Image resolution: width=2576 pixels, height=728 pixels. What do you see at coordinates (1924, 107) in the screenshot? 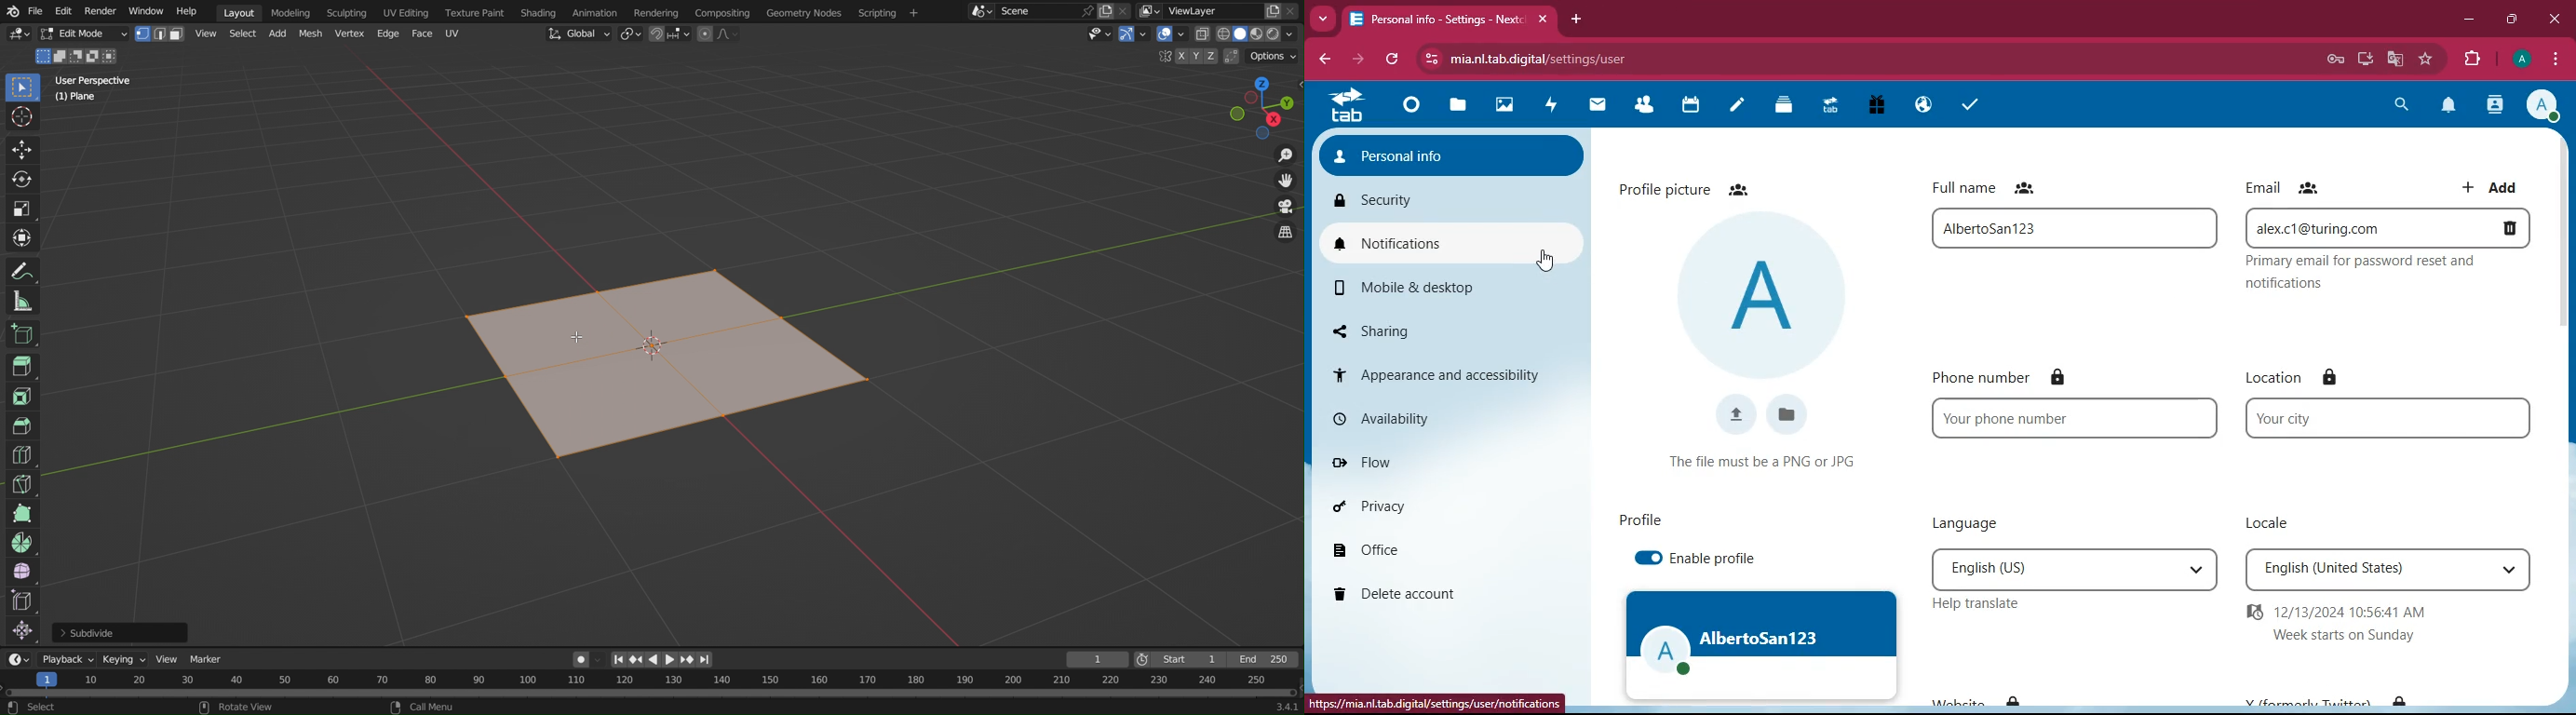
I see `Email Hosting` at bounding box center [1924, 107].